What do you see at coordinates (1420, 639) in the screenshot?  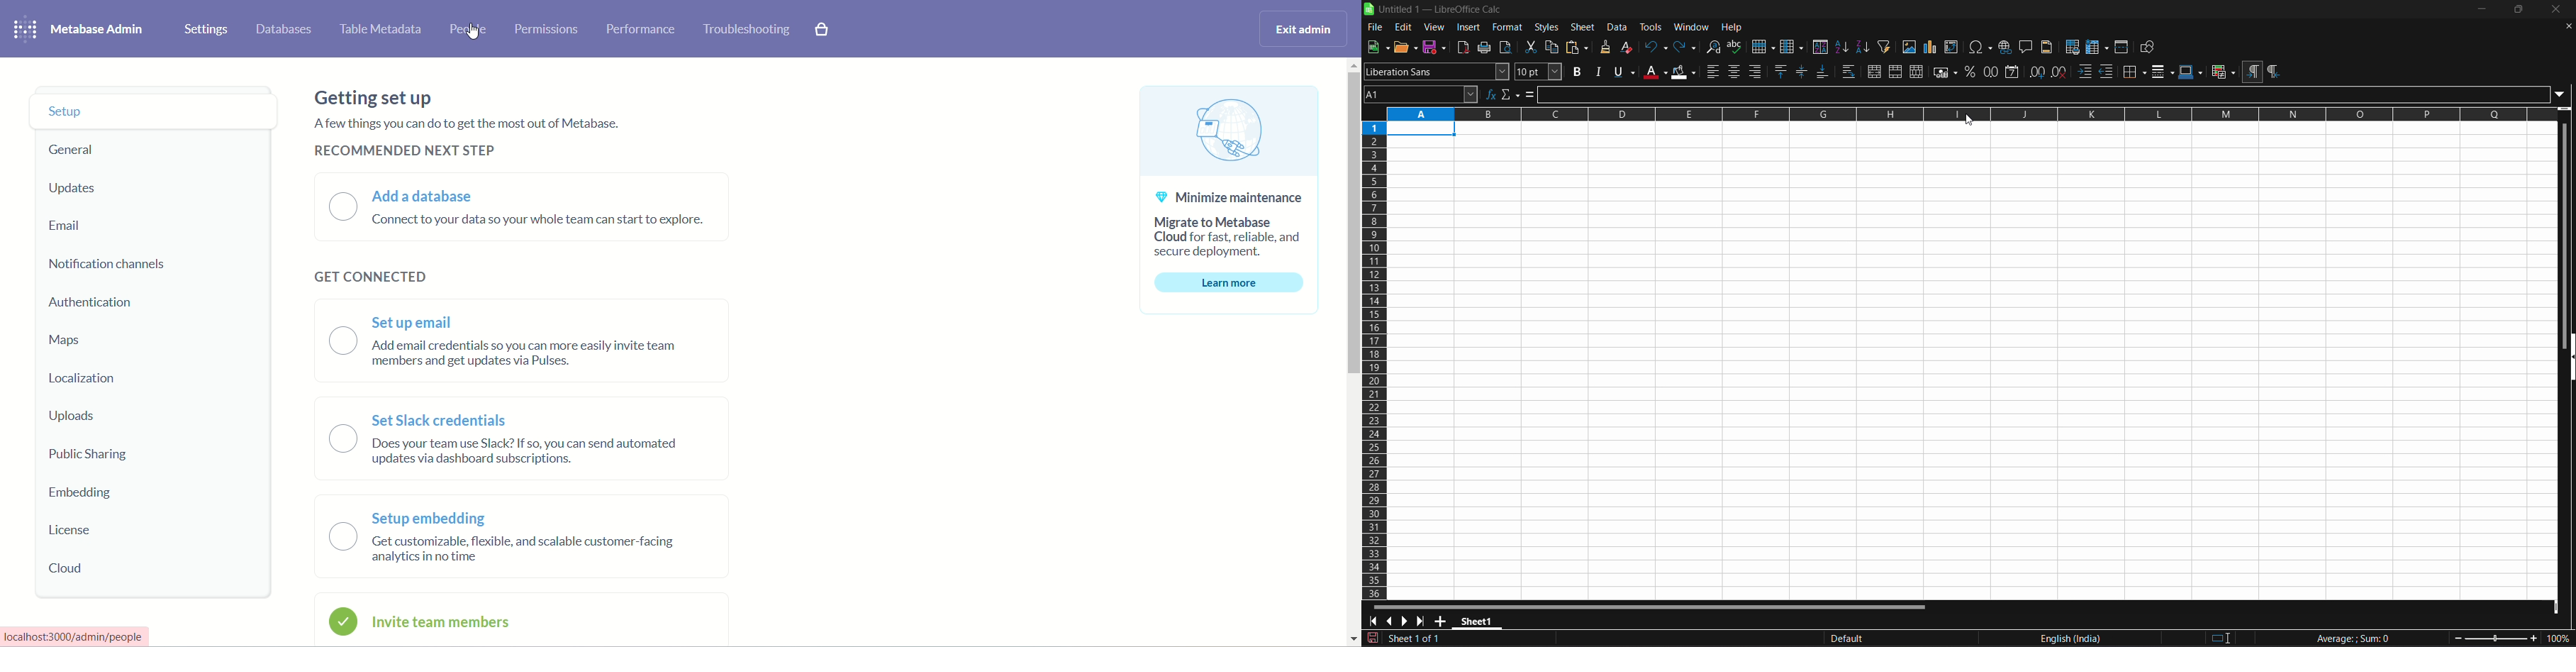 I see `sheet 1 of 1` at bounding box center [1420, 639].